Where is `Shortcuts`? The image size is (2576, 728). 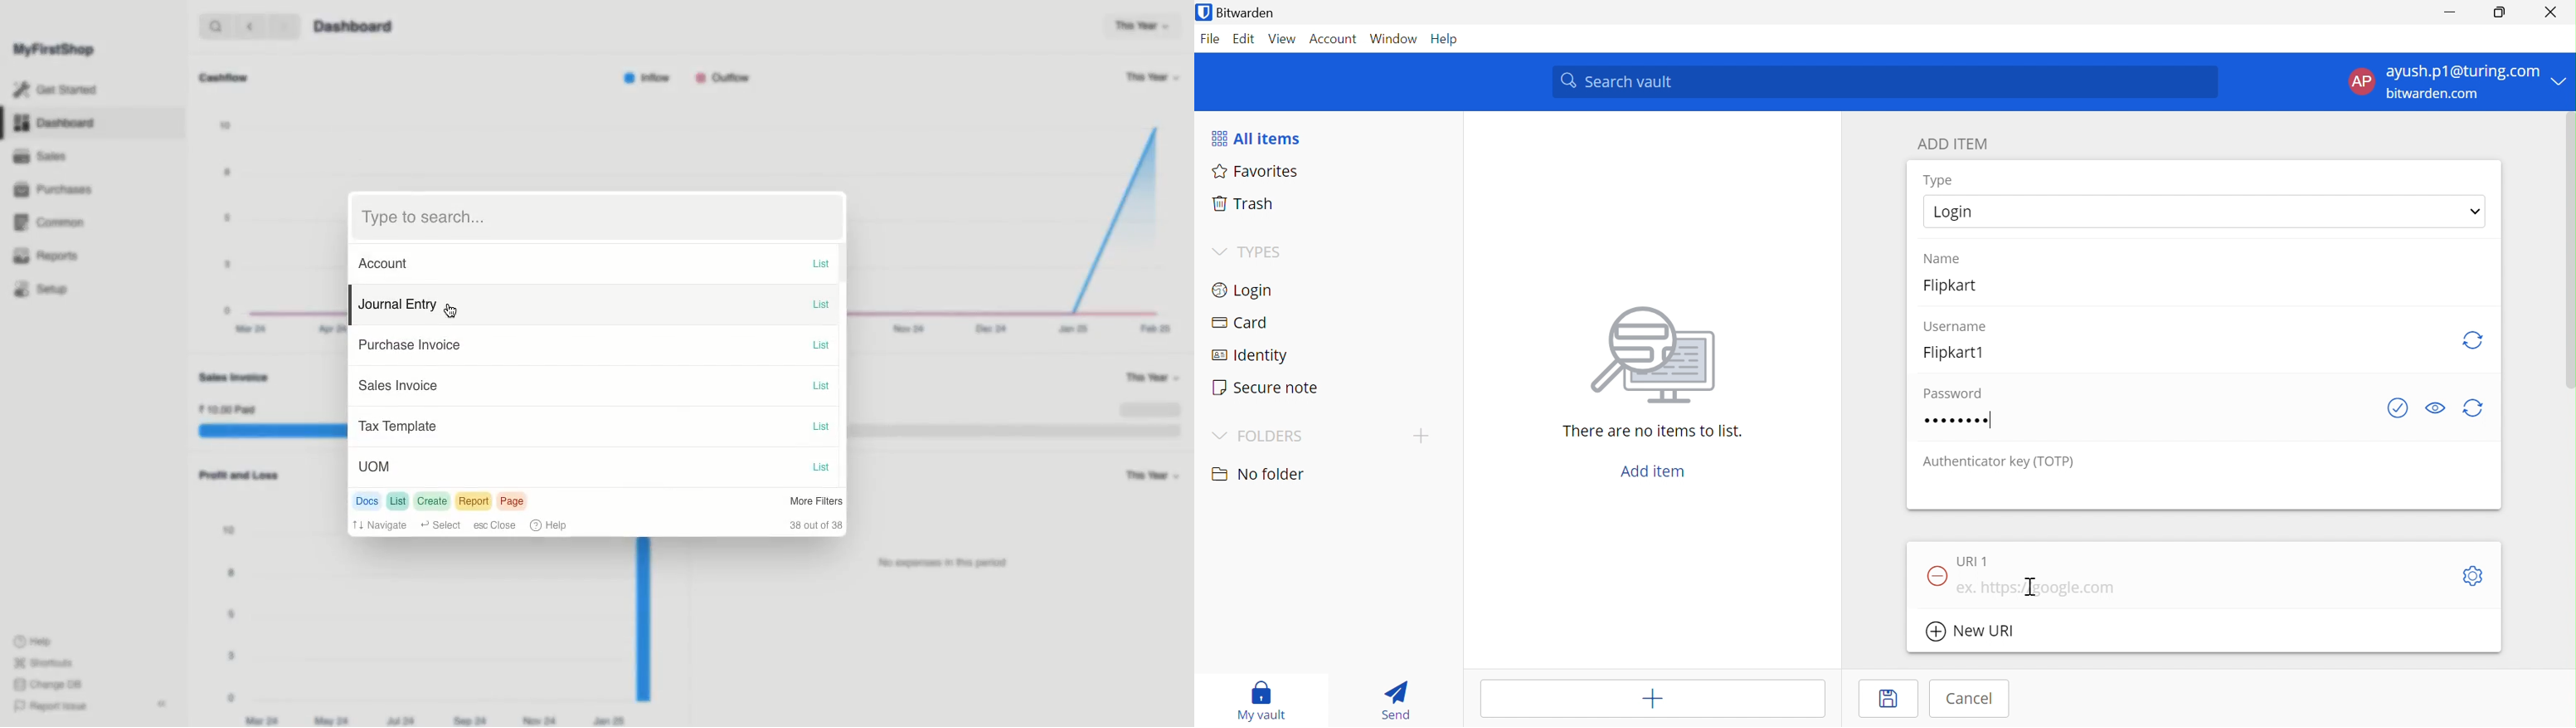 Shortcuts is located at coordinates (41, 661).